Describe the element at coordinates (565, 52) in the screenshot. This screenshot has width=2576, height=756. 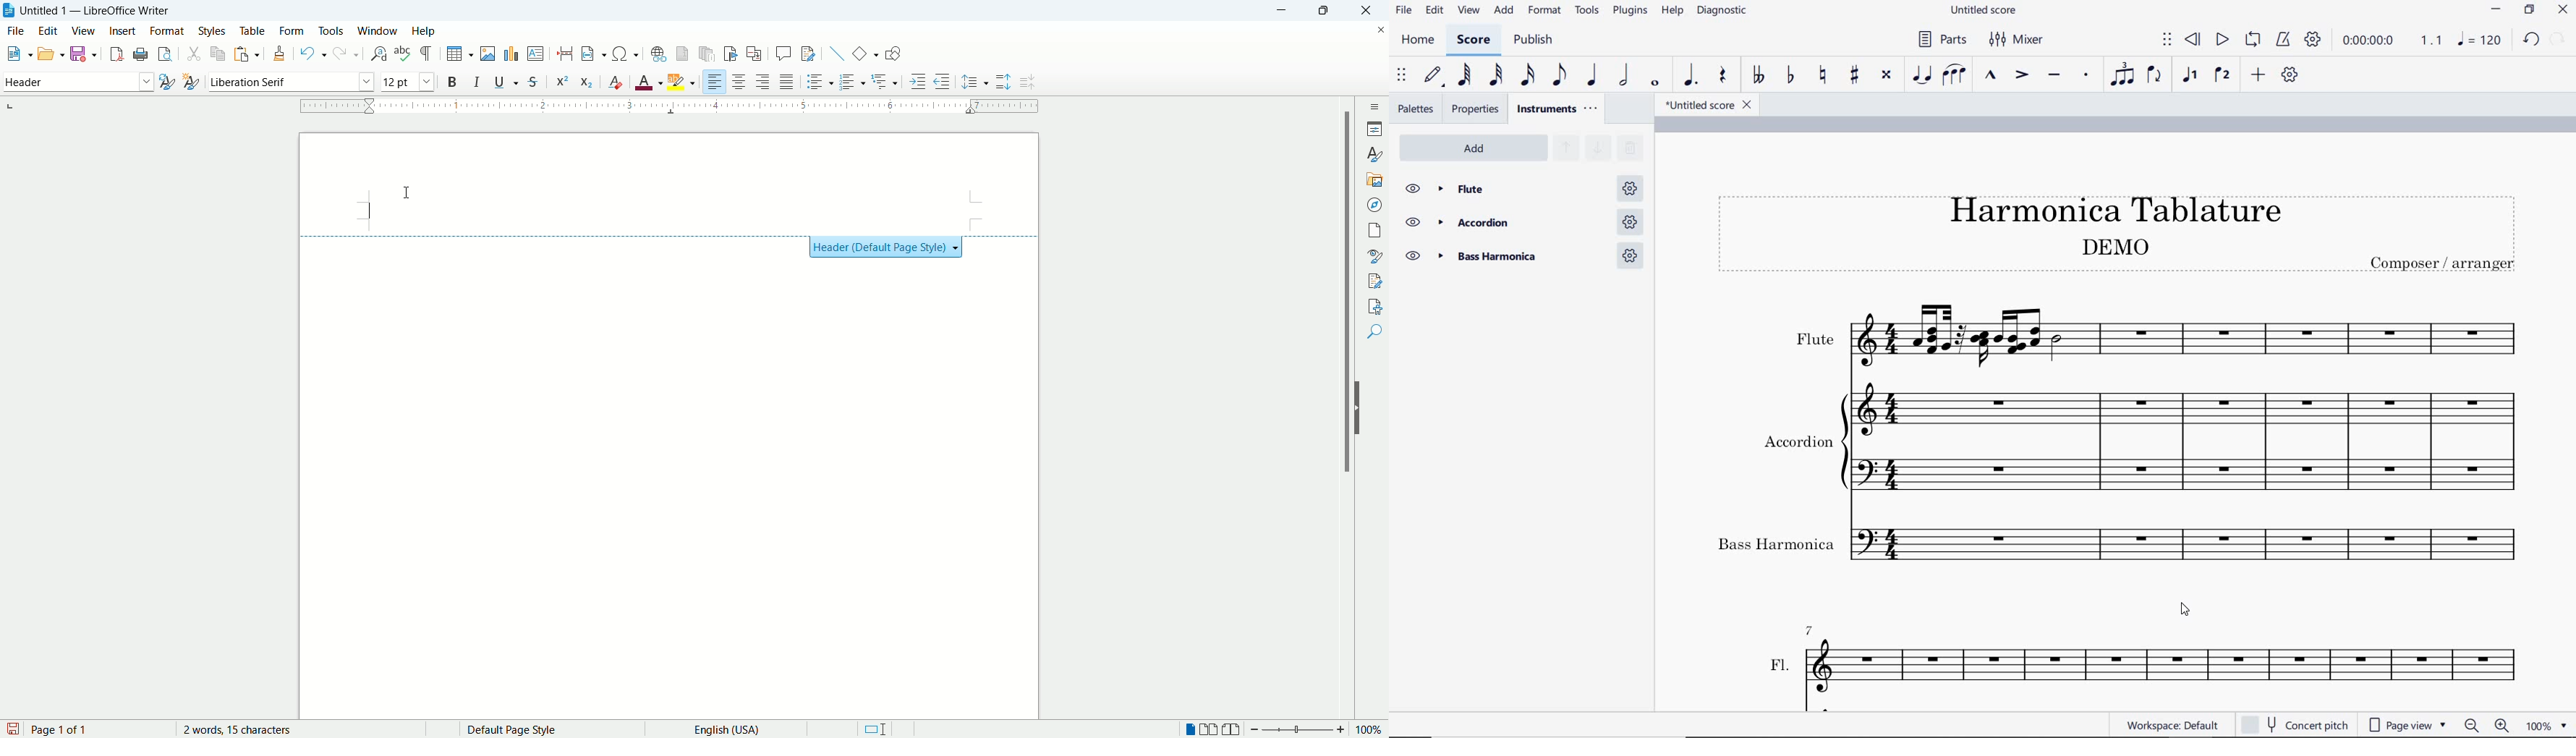
I see `insert page break` at that location.